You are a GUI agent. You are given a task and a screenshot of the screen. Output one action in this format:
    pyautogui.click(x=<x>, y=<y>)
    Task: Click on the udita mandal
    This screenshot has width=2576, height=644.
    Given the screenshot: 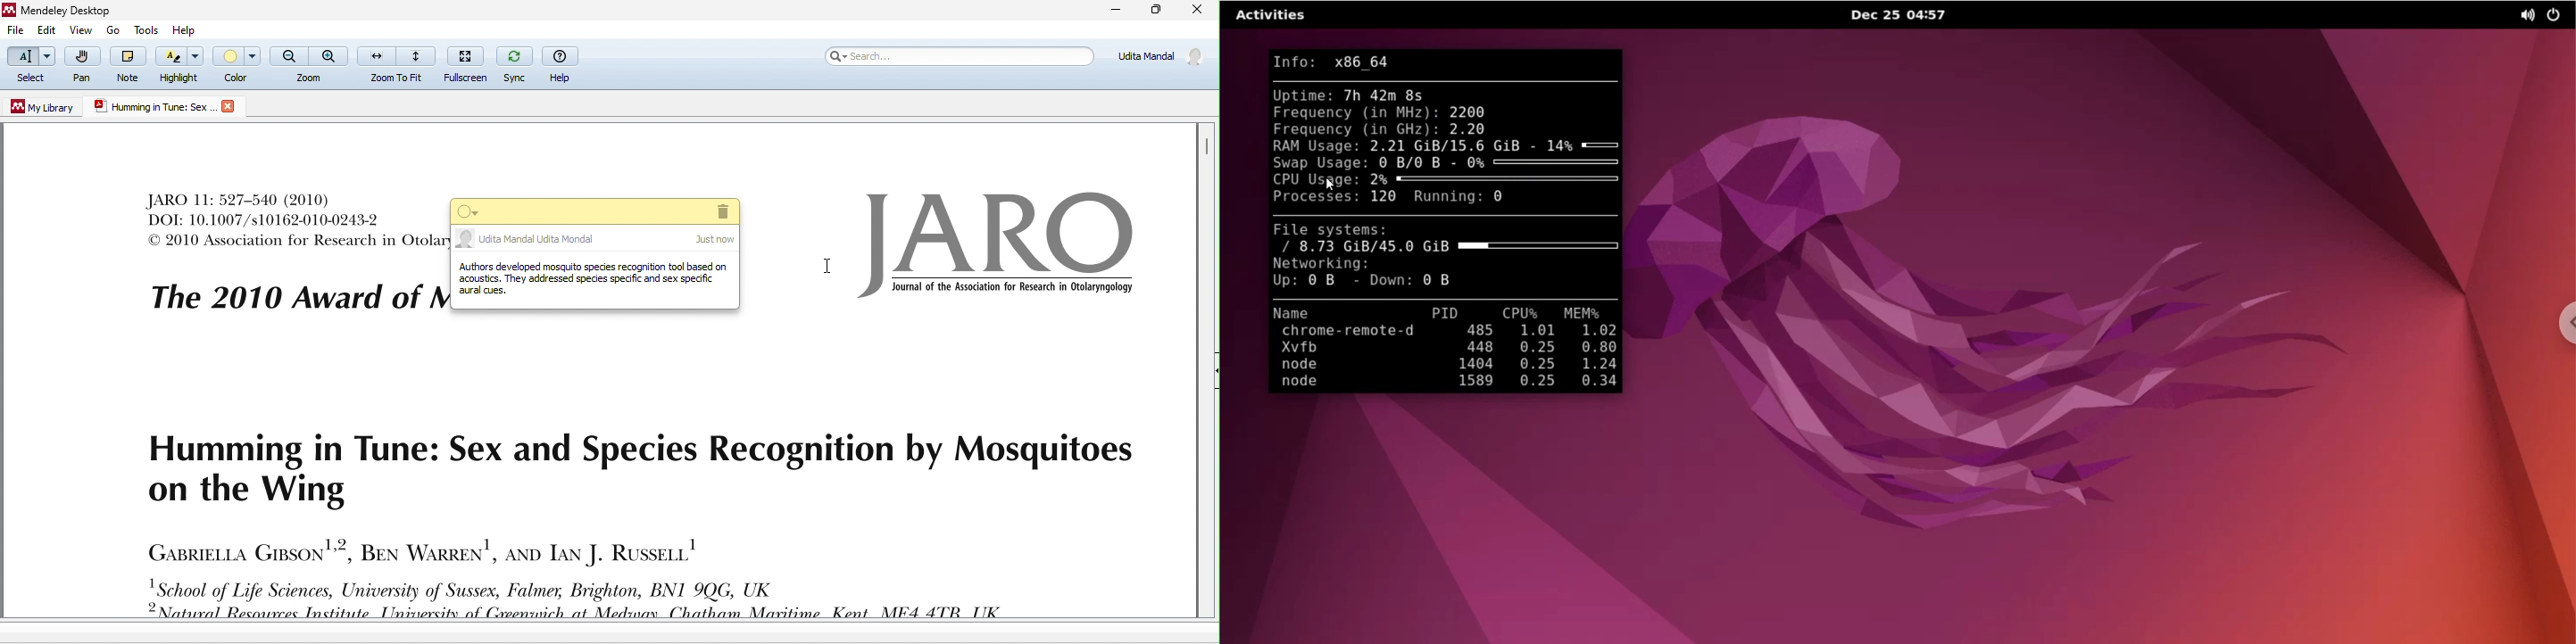 What is the action you would take?
    pyautogui.click(x=596, y=240)
    